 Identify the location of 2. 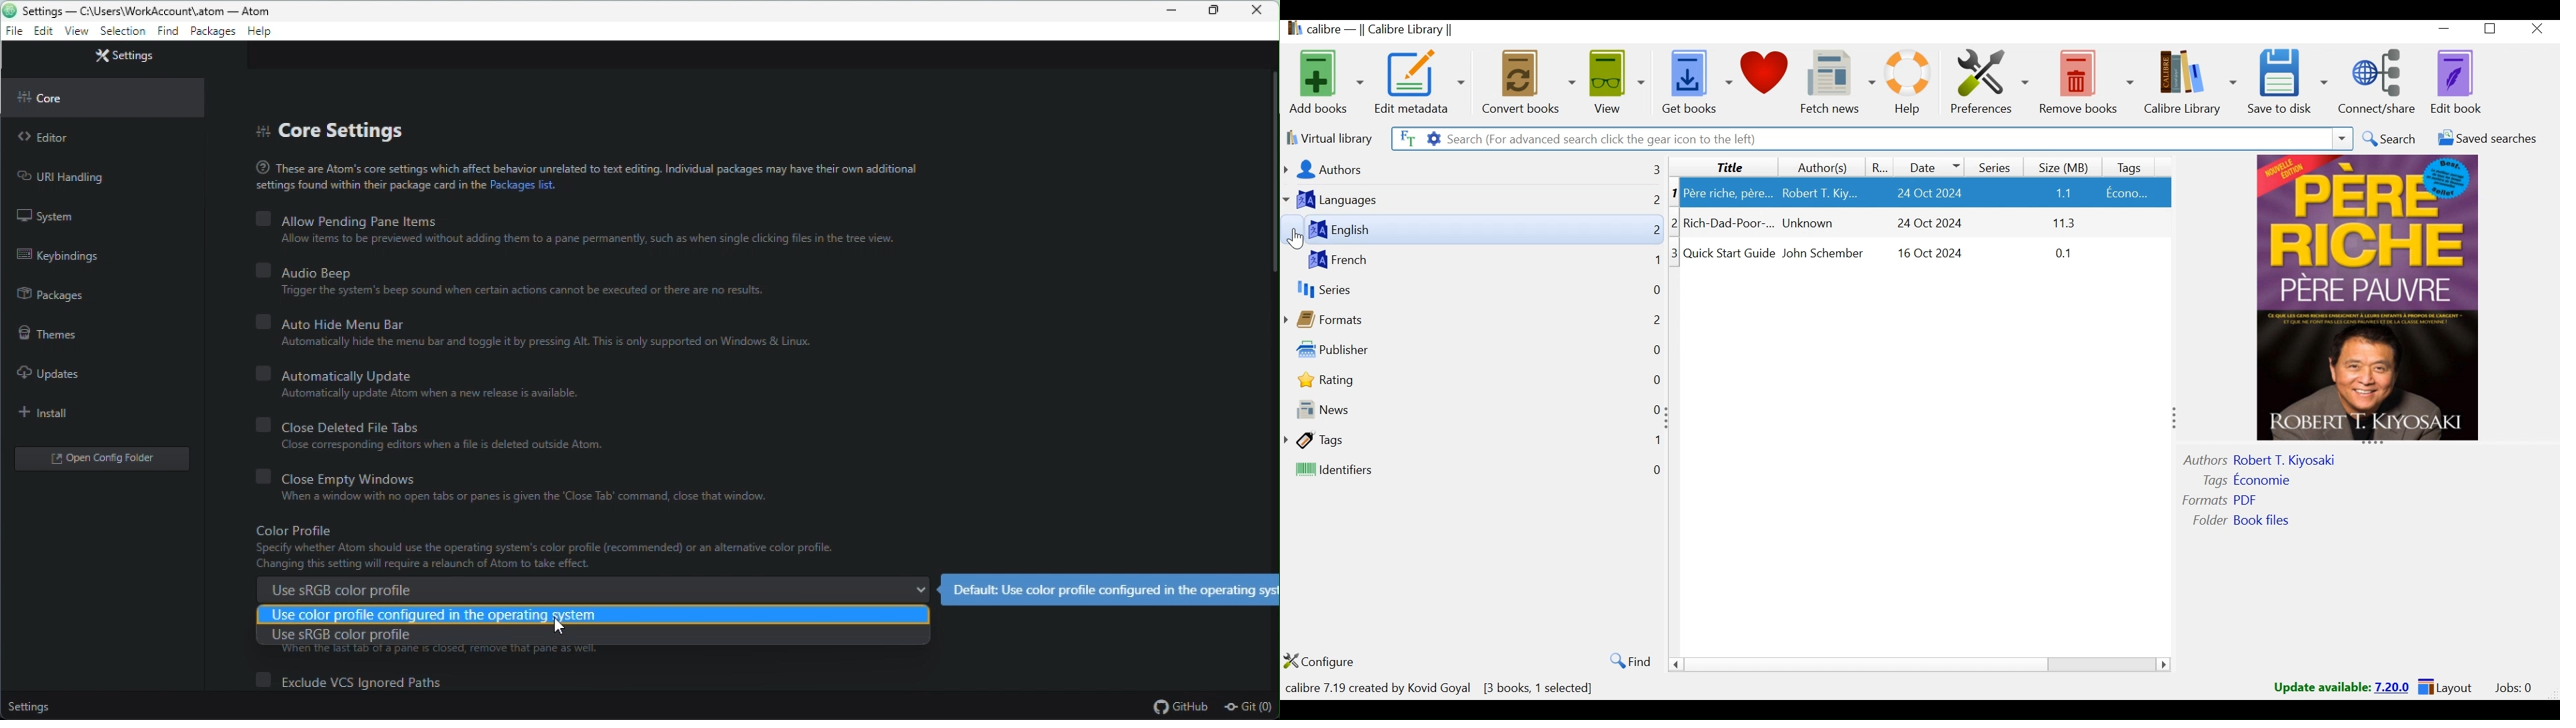
(1679, 221).